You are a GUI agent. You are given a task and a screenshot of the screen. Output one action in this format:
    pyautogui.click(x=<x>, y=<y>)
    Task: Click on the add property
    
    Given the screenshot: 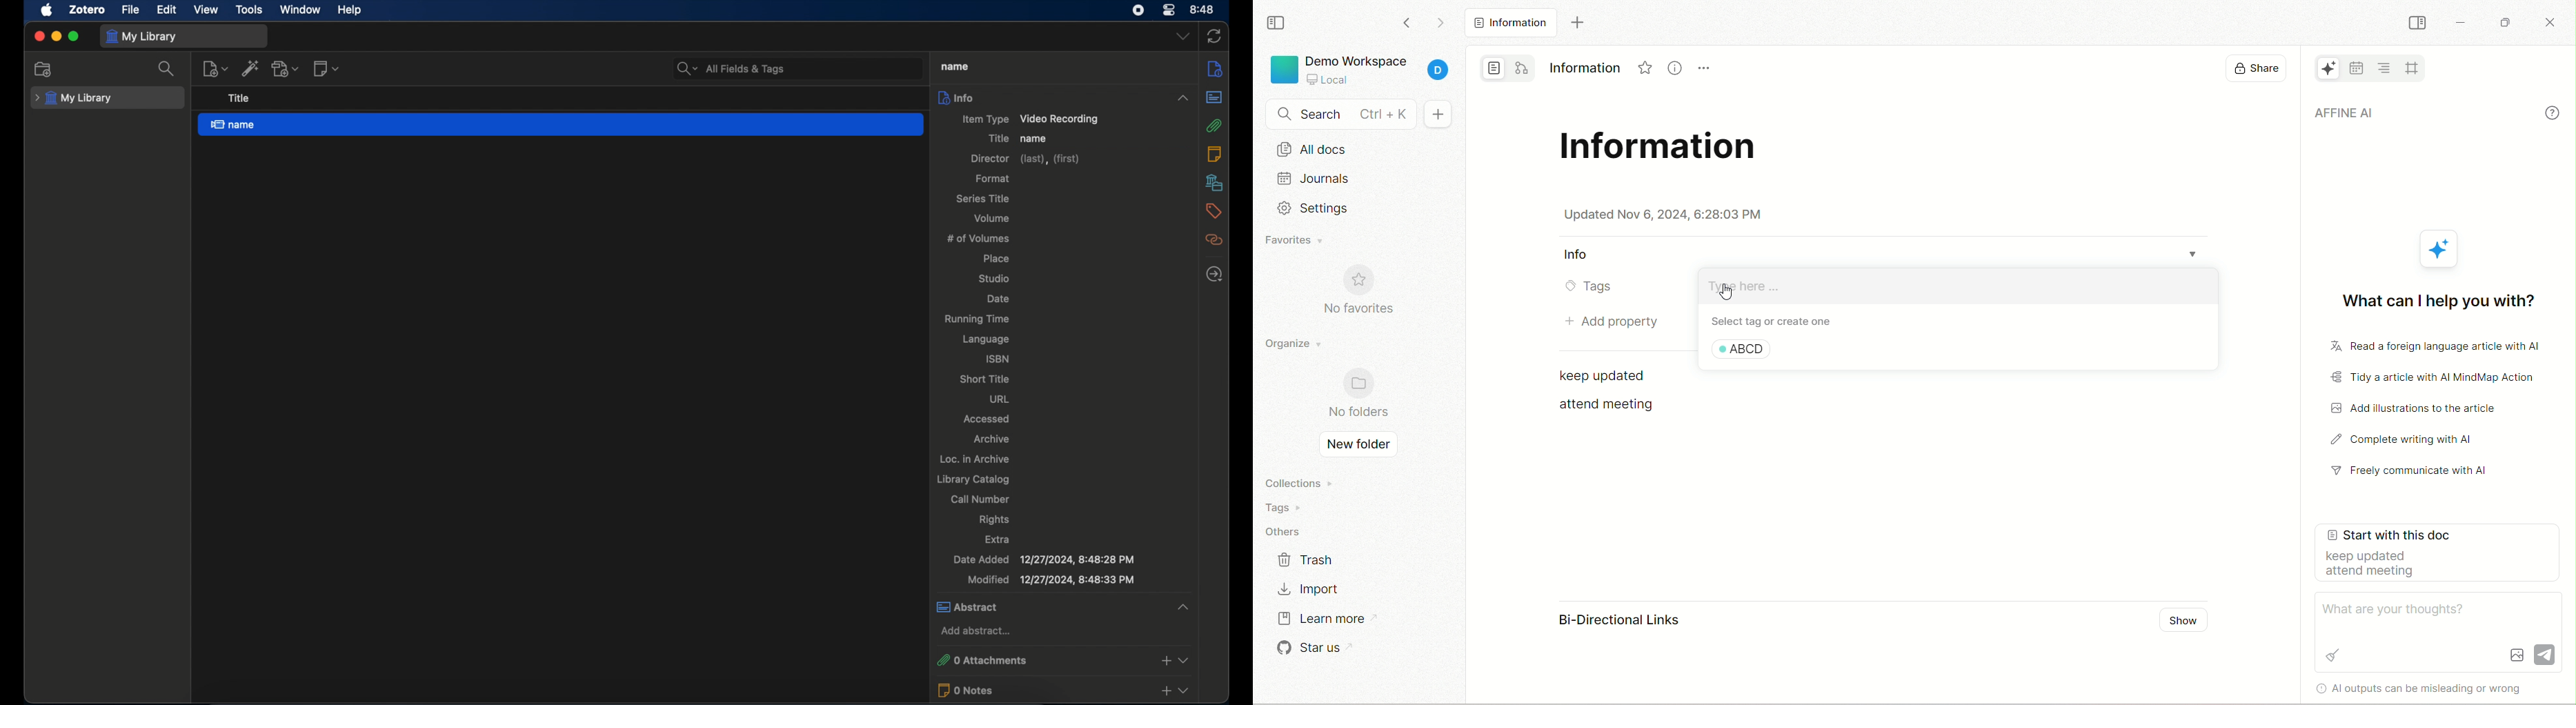 What is the action you would take?
    pyautogui.click(x=1609, y=321)
    